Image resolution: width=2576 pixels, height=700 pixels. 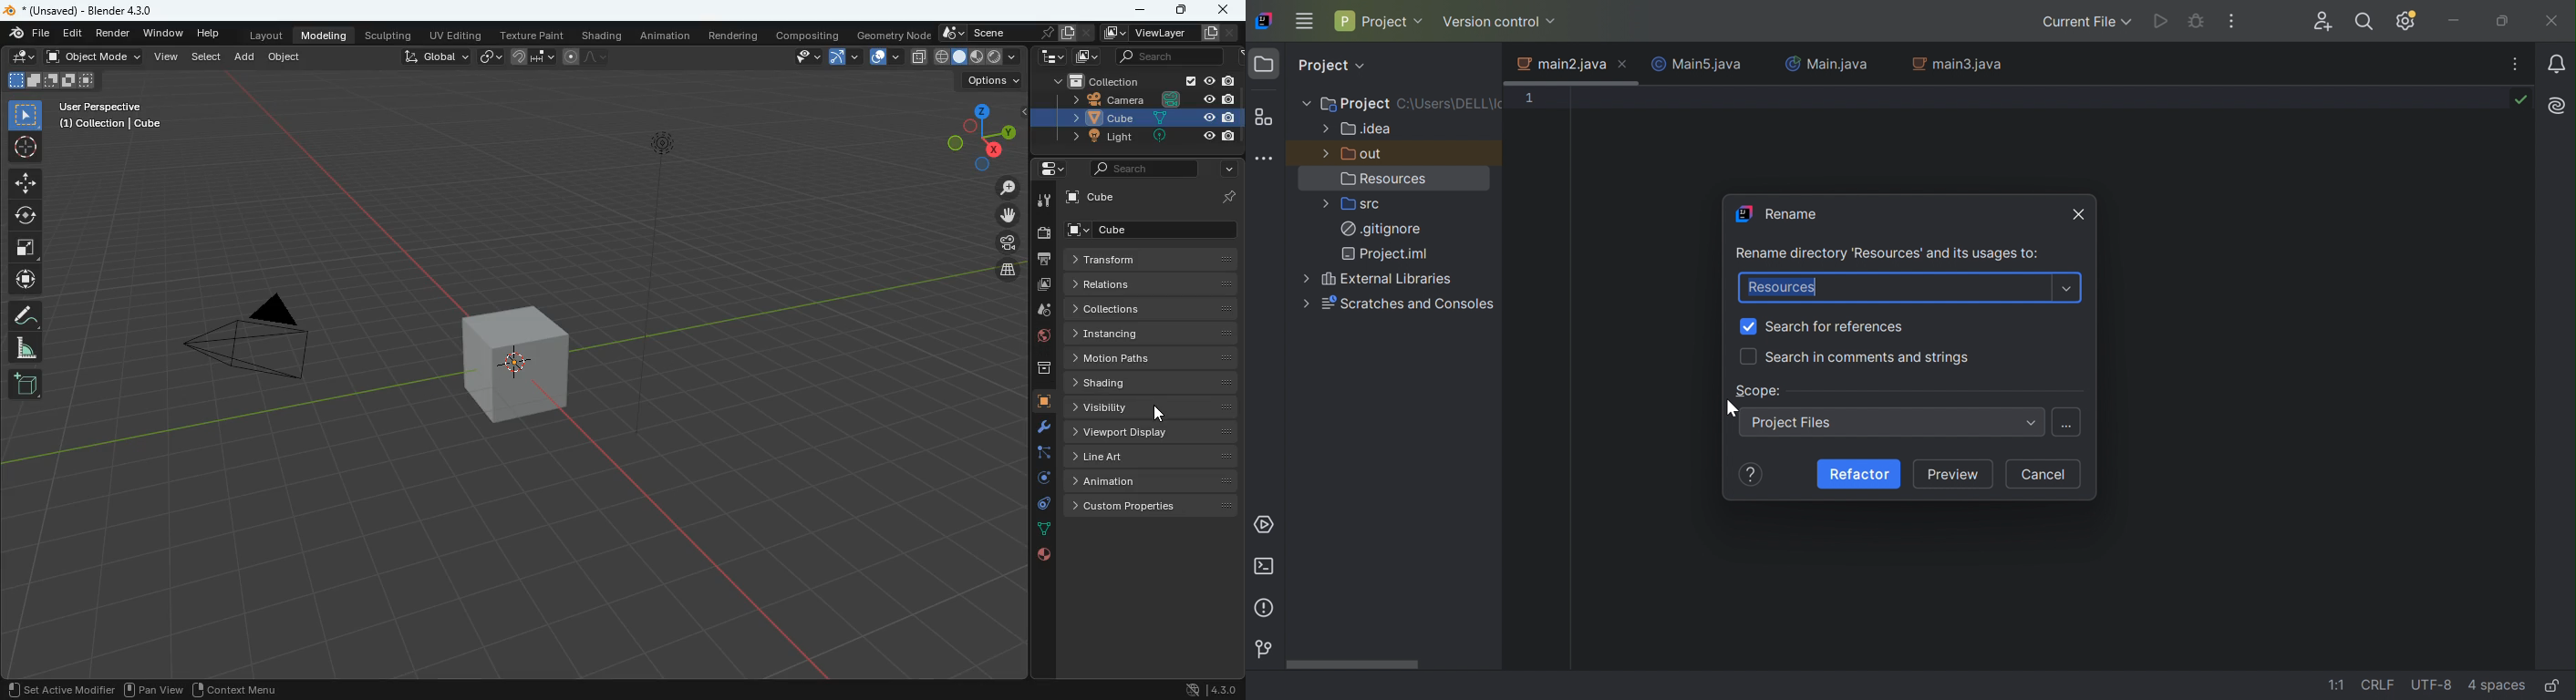 What do you see at coordinates (806, 35) in the screenshot?
I see `compositing` at bounding box center [806, 35].